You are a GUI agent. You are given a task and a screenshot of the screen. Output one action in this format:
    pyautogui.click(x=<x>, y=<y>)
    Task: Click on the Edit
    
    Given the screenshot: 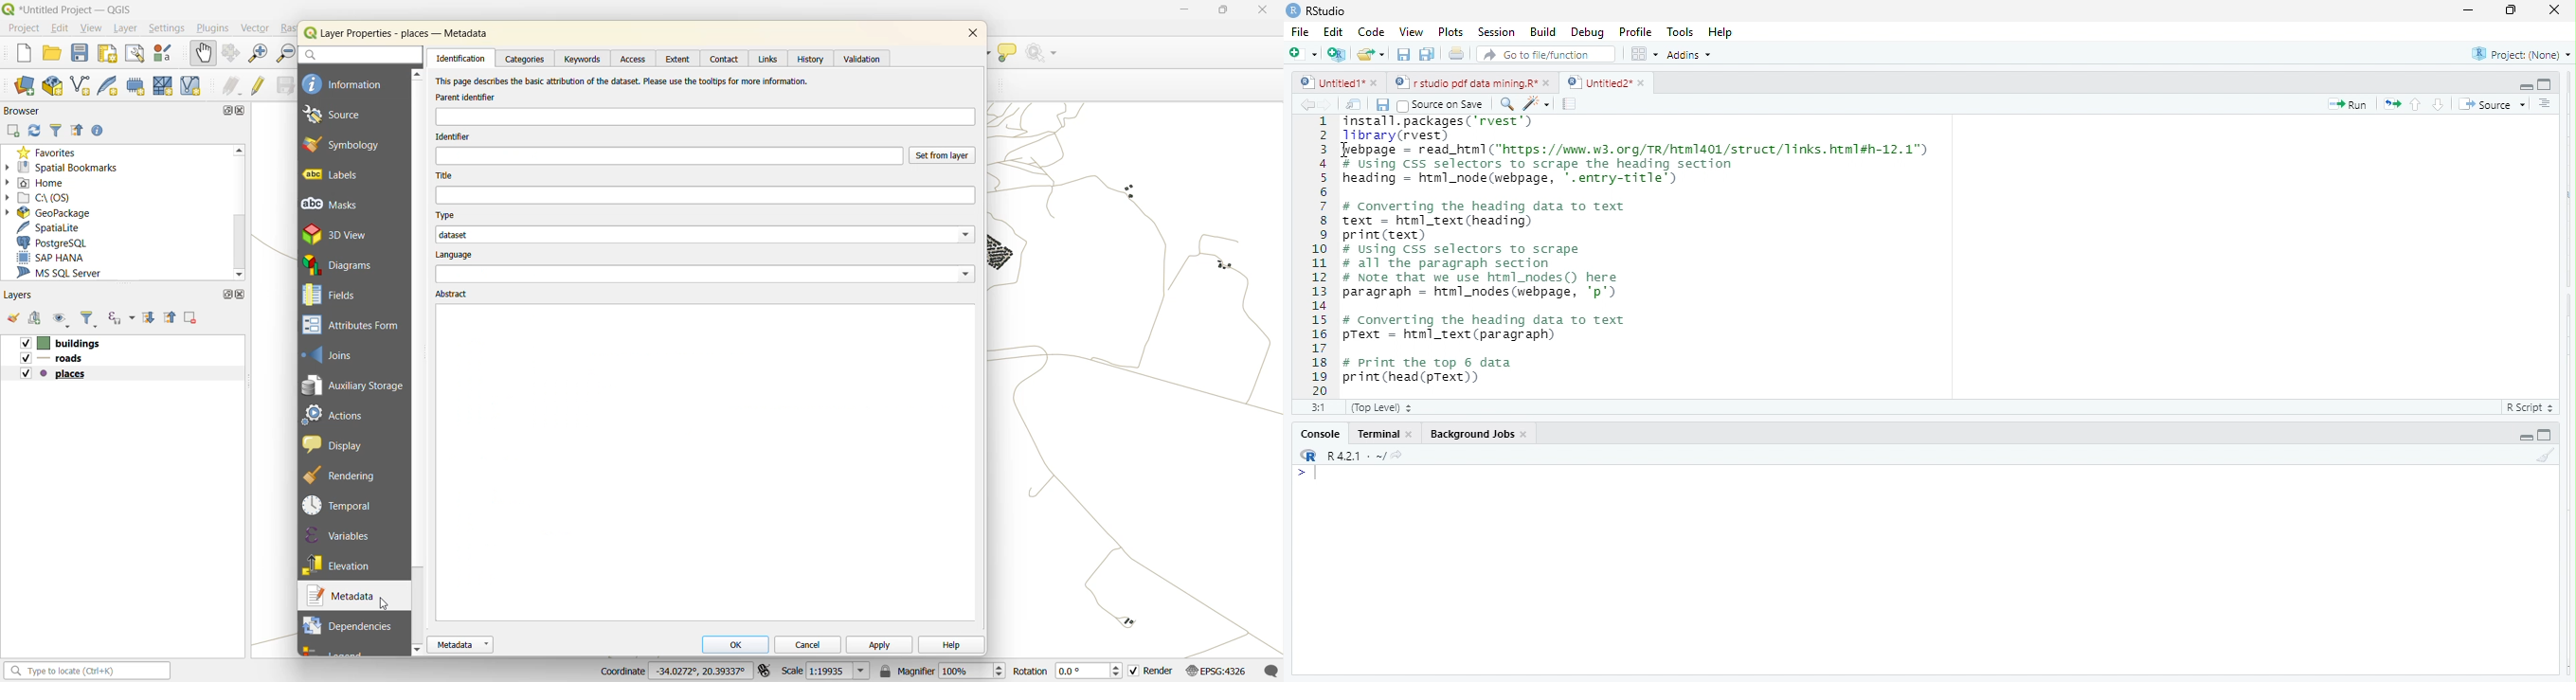 What is the action you would take?
    pyautogui.click(x=1334, y=31)
    